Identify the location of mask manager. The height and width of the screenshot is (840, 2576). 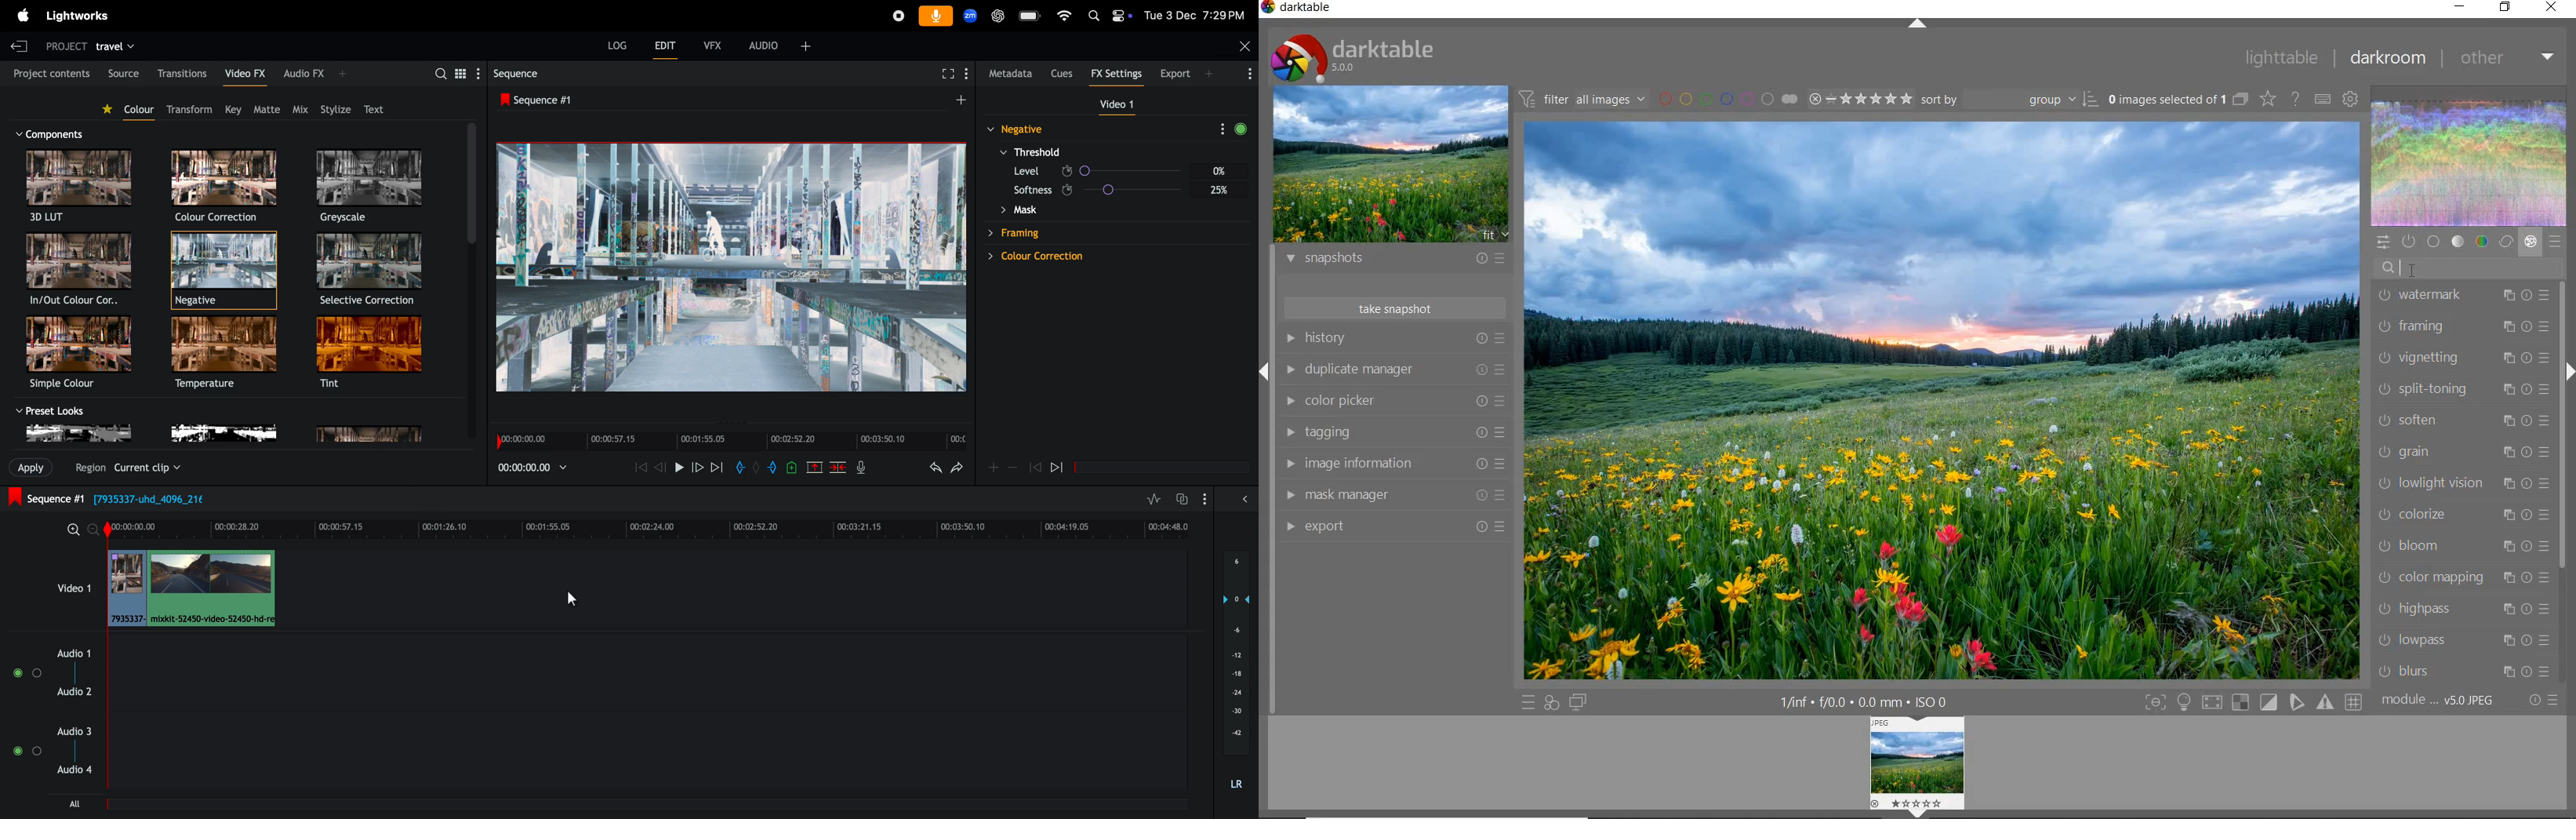
(1393, 495).